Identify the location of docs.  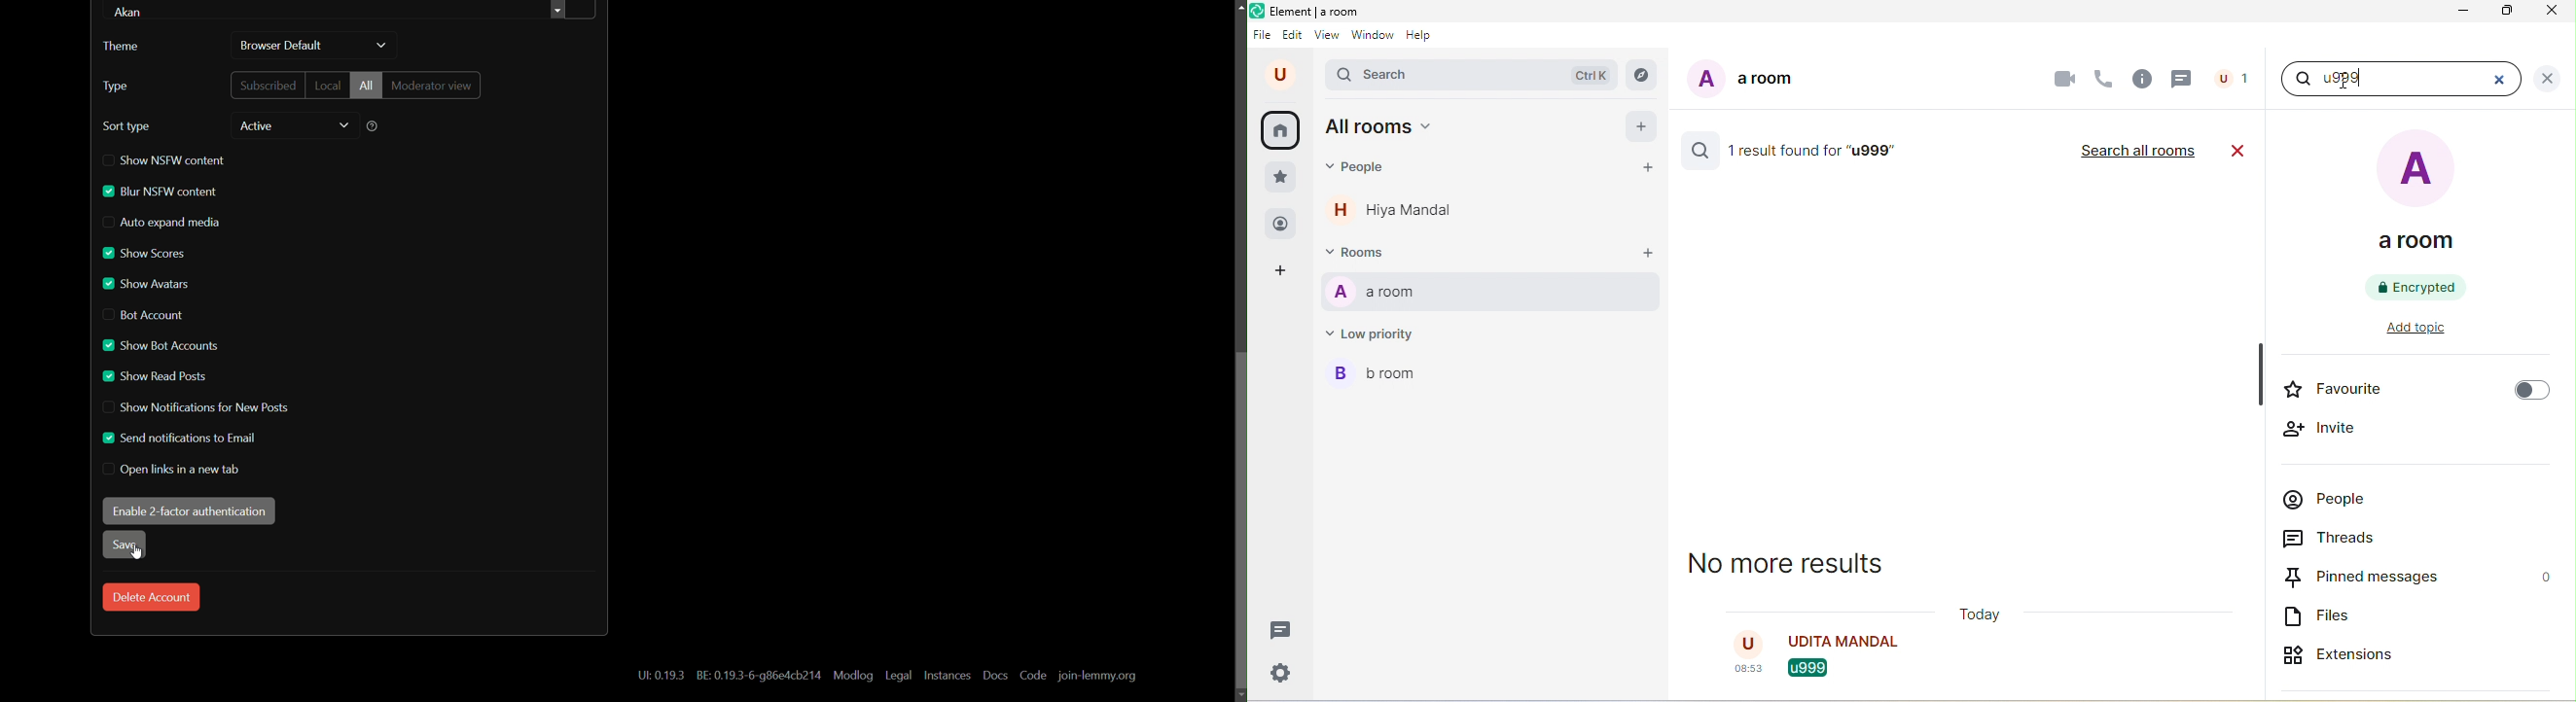
(996, 675).